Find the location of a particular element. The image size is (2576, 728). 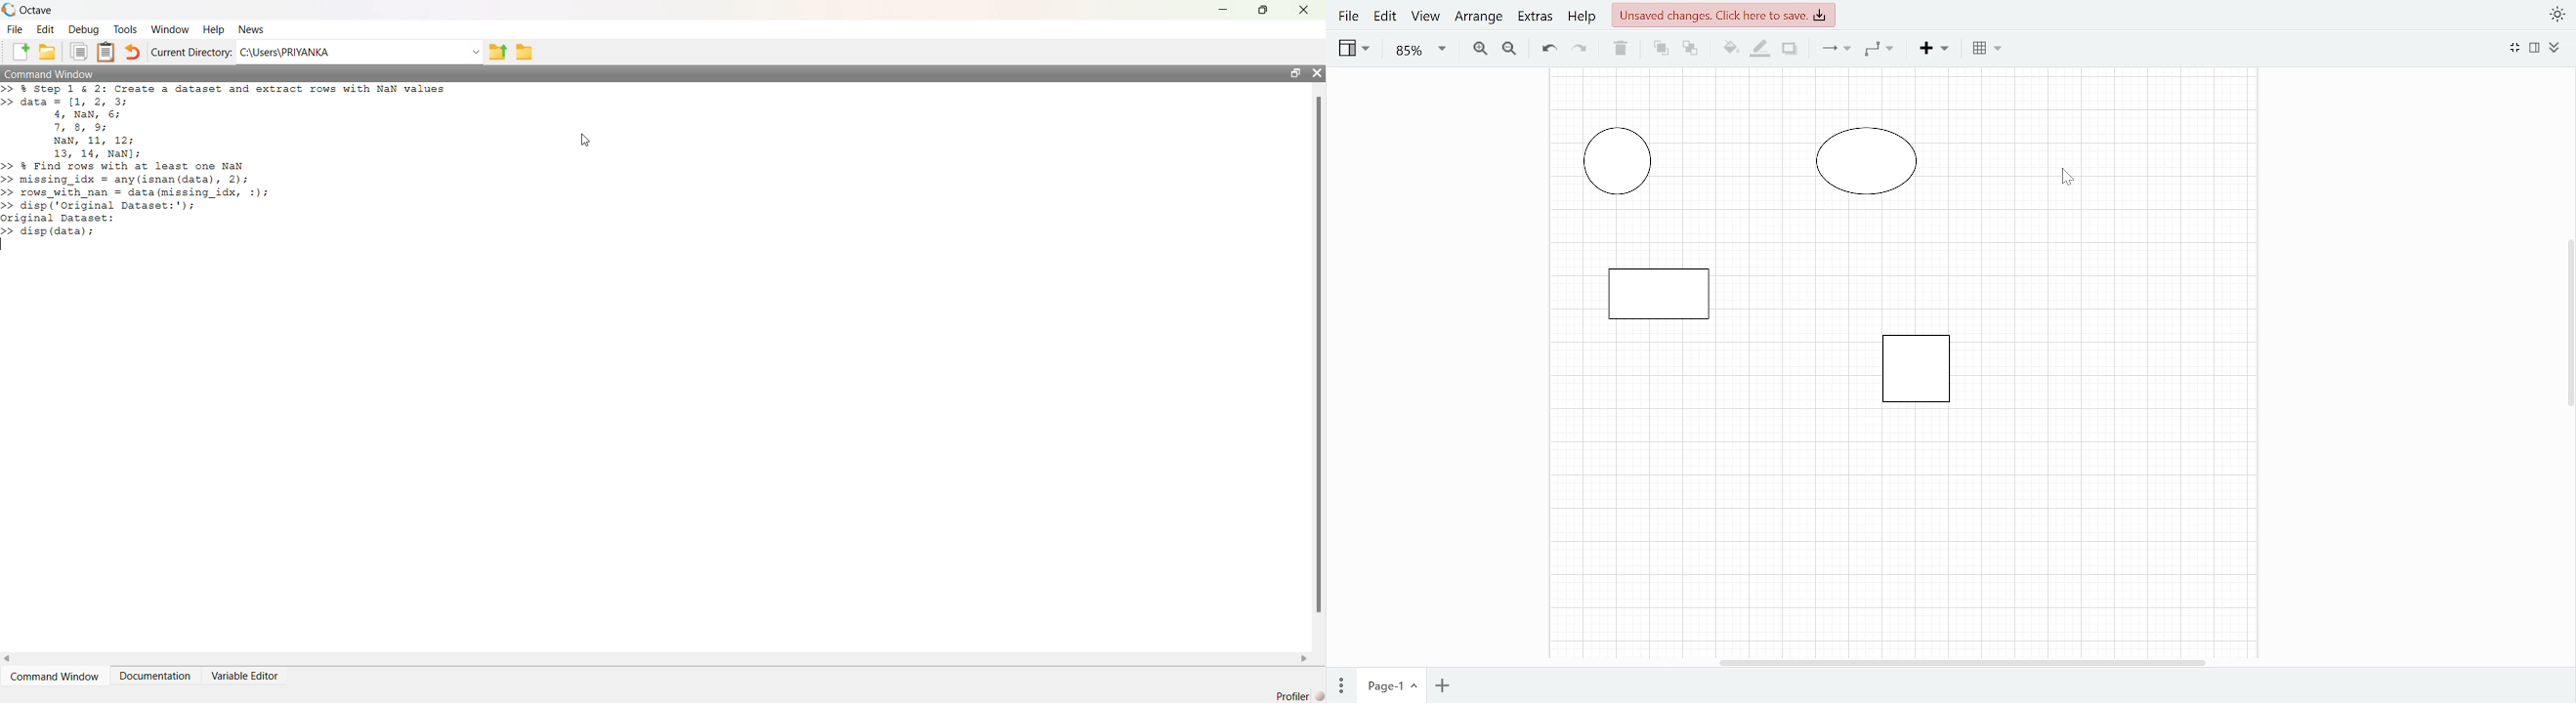

Minimize is located at coordinates (2514, 48).